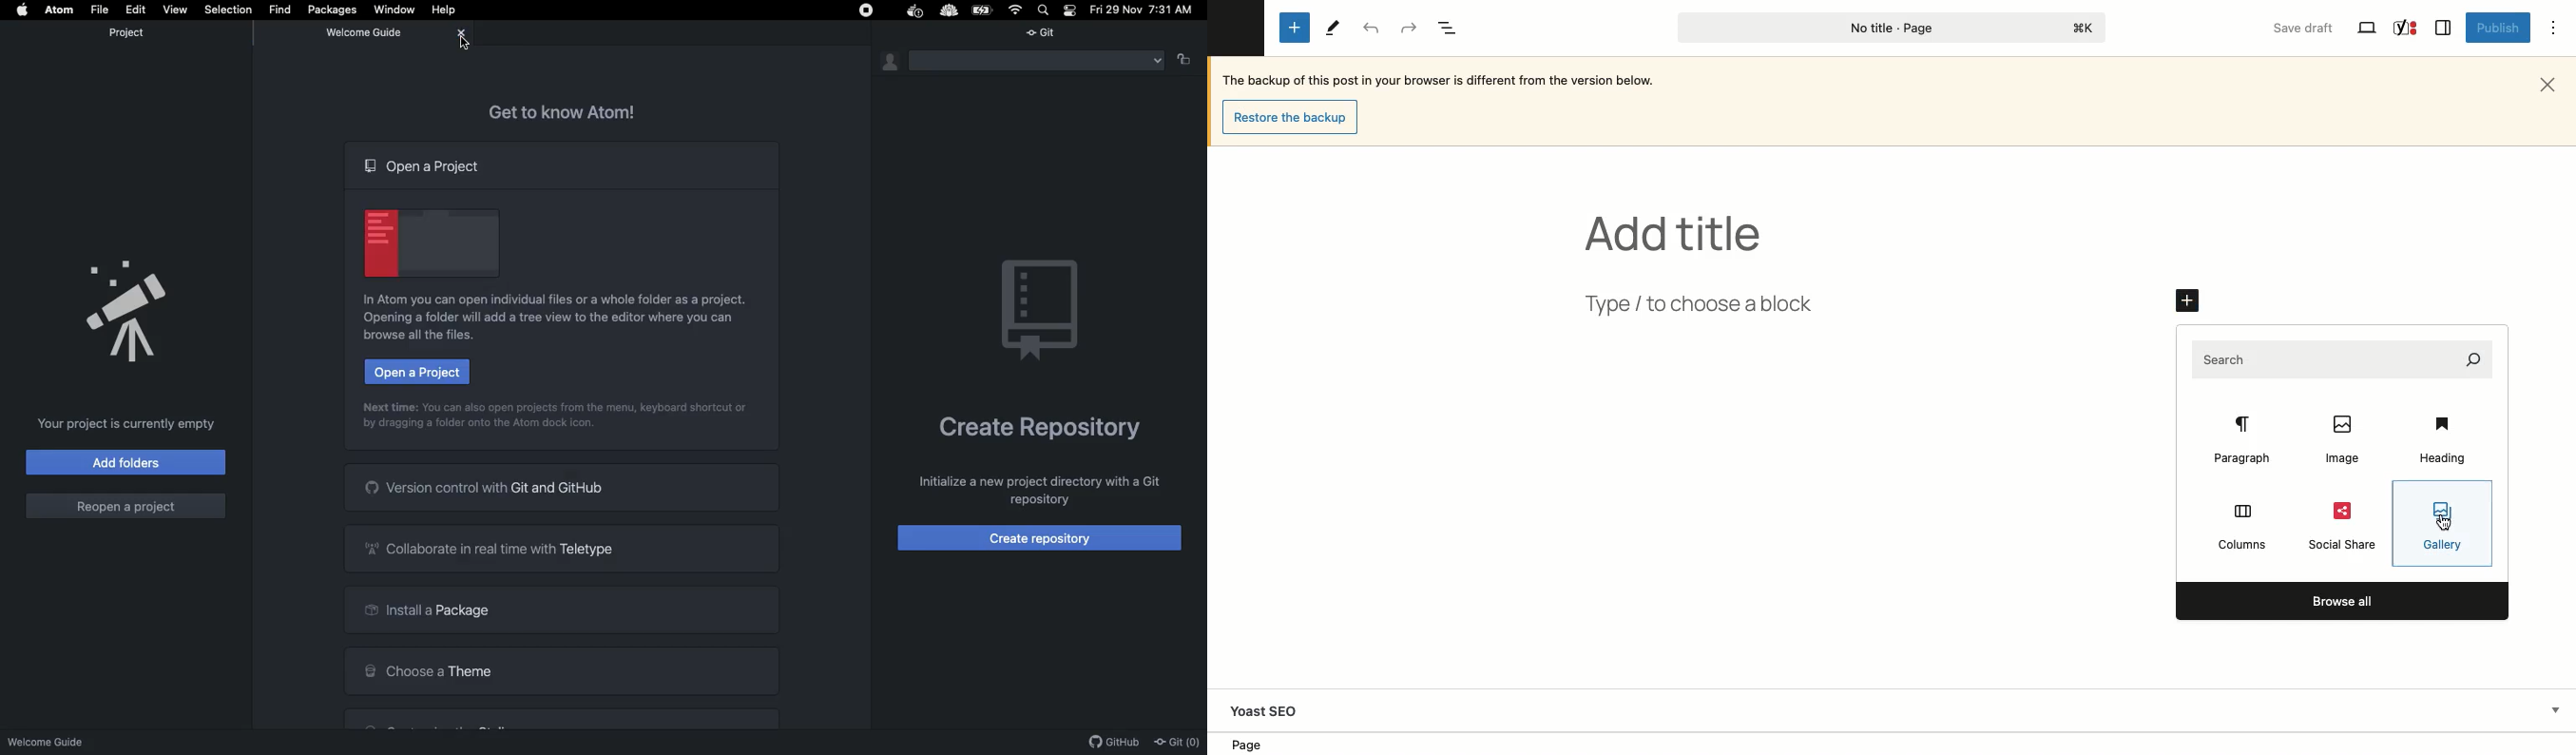 The width and height of the screenshot is (2576, 756). What do you see at coordinates (397, 8) in the screenshot?
I see `Window` at bounding box center [397, 8].